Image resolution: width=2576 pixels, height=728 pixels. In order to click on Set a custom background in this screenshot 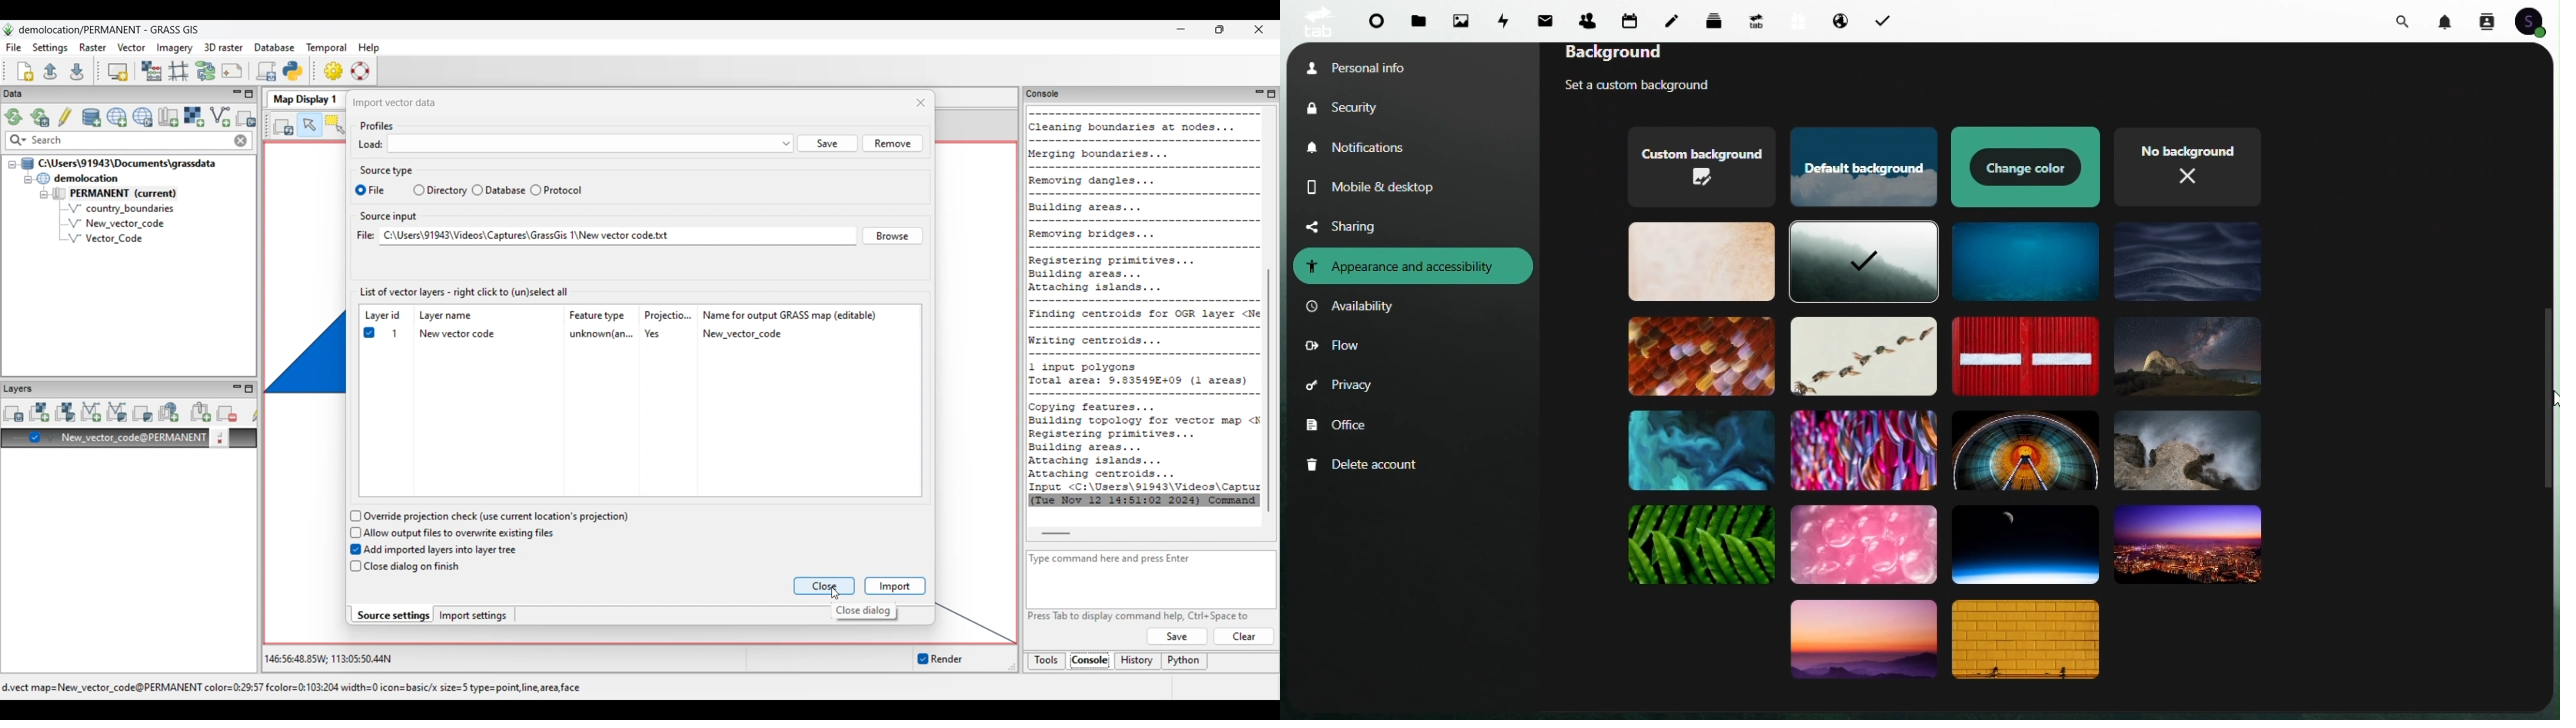, I will do `click(1655, 87)`.